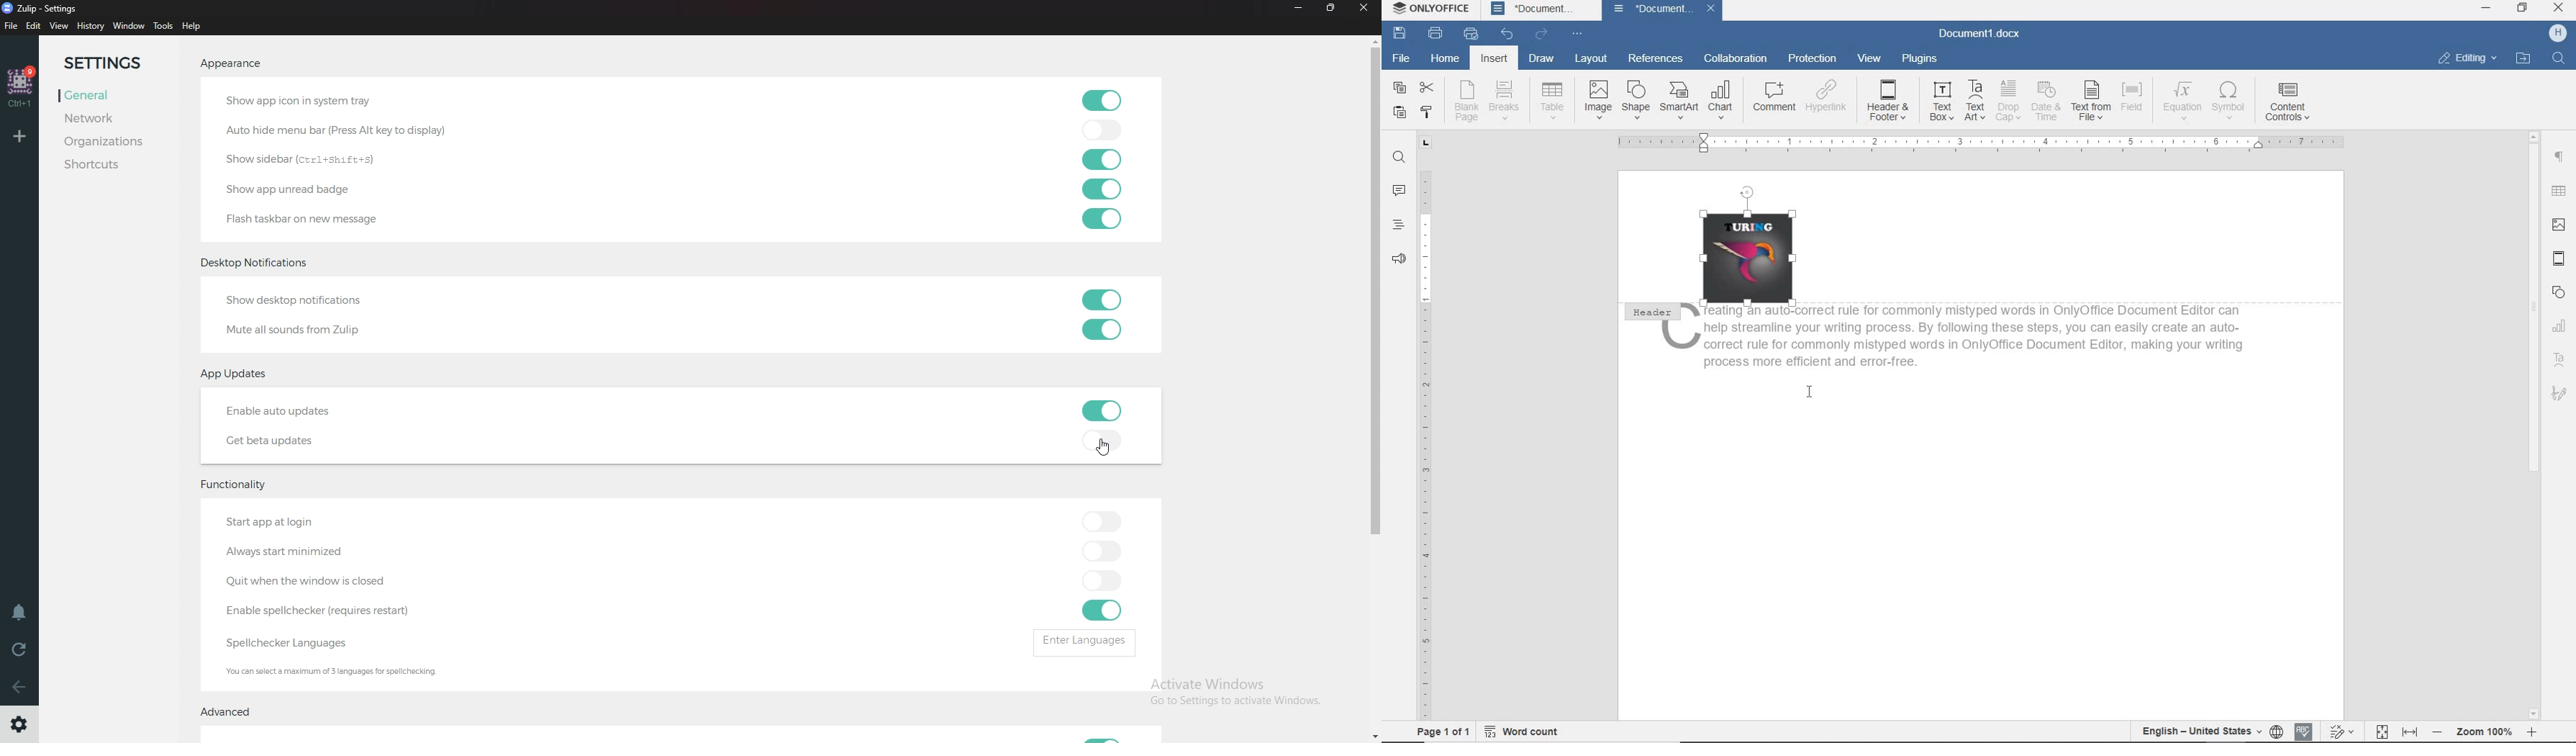  Describe the element at coordinates (18, 611) in the screenshot. I see `Enable do not disturb` at that location.